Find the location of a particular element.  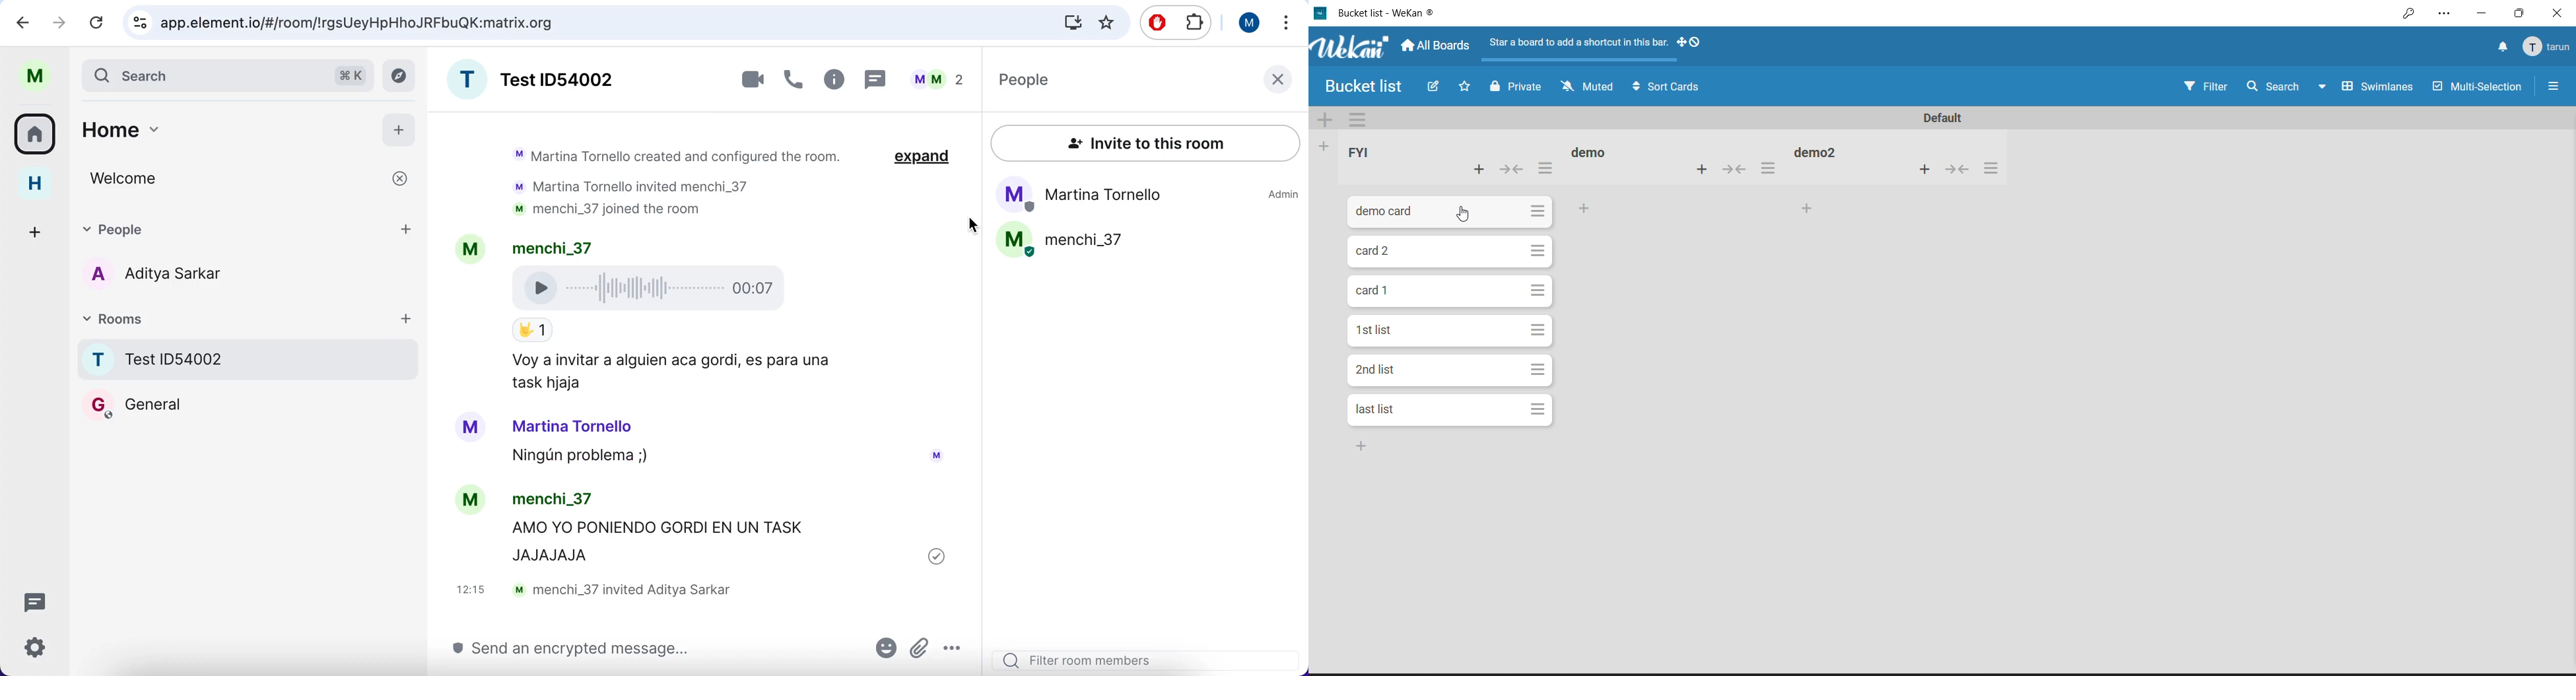

add is located at coordinates (408, 316).